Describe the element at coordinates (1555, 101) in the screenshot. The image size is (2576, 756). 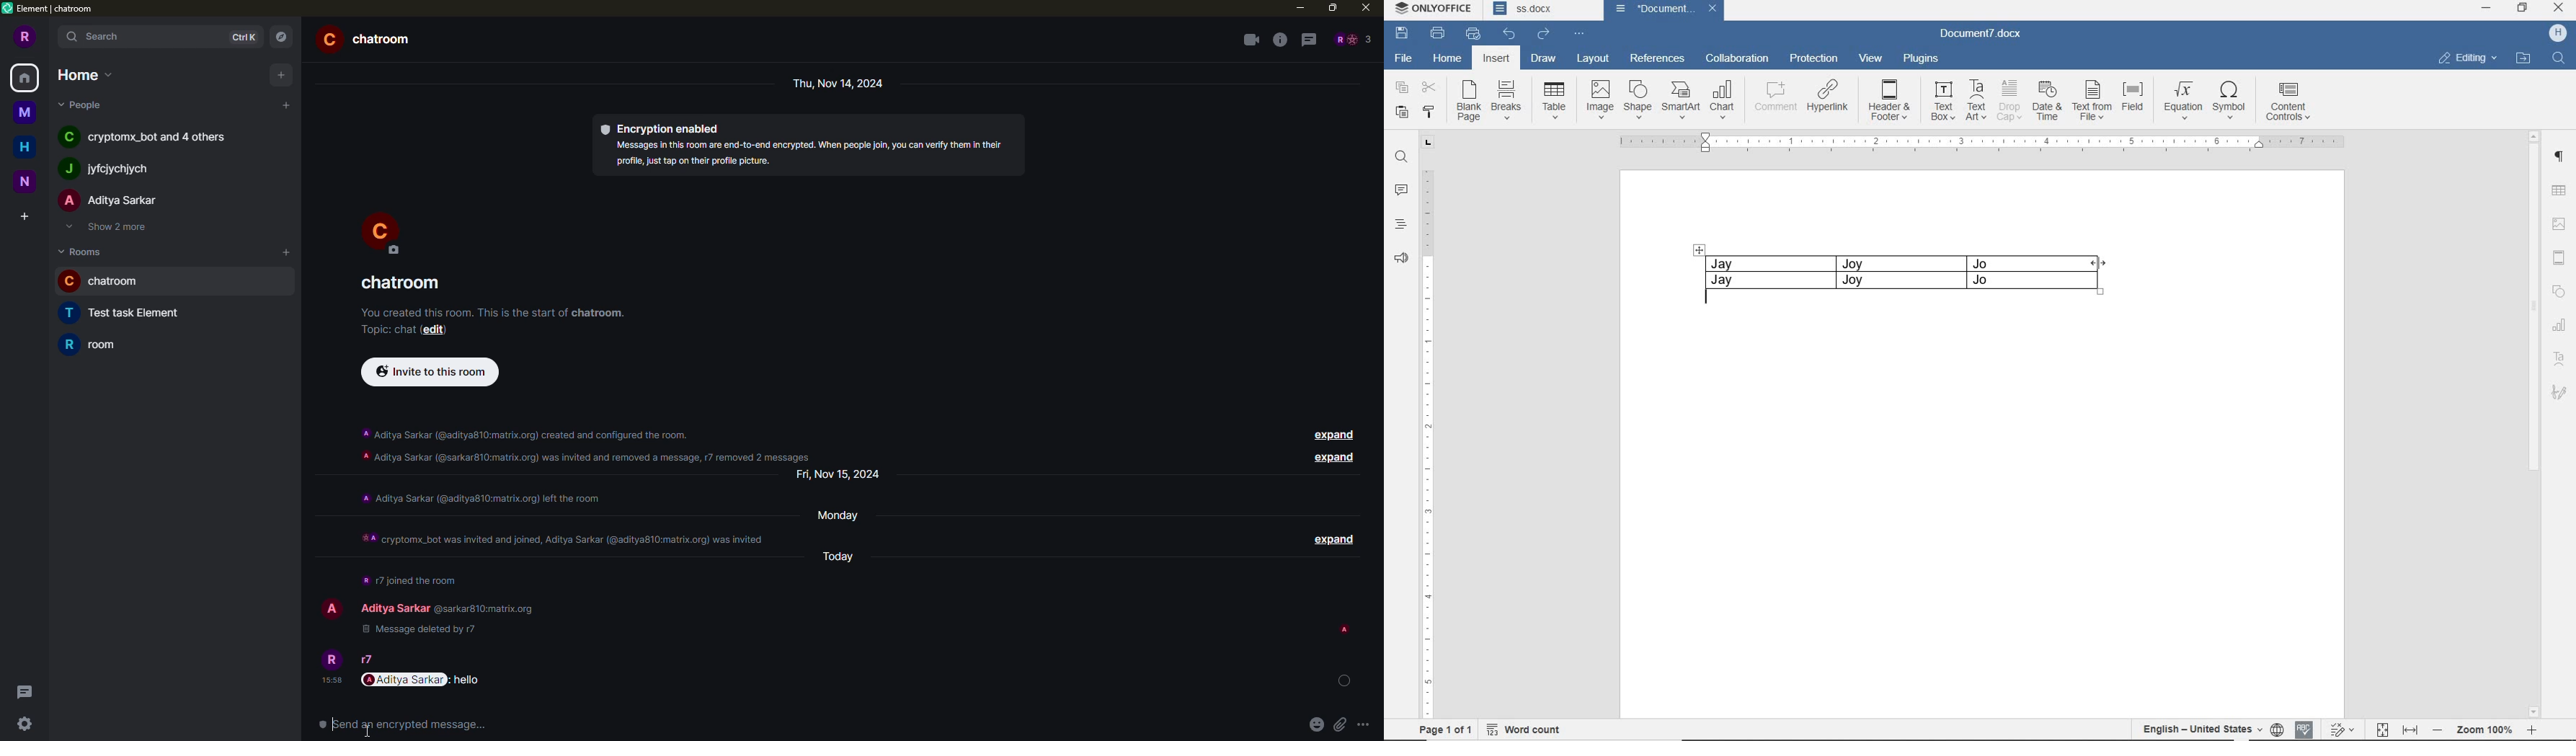
I see `TABLE` at that location.